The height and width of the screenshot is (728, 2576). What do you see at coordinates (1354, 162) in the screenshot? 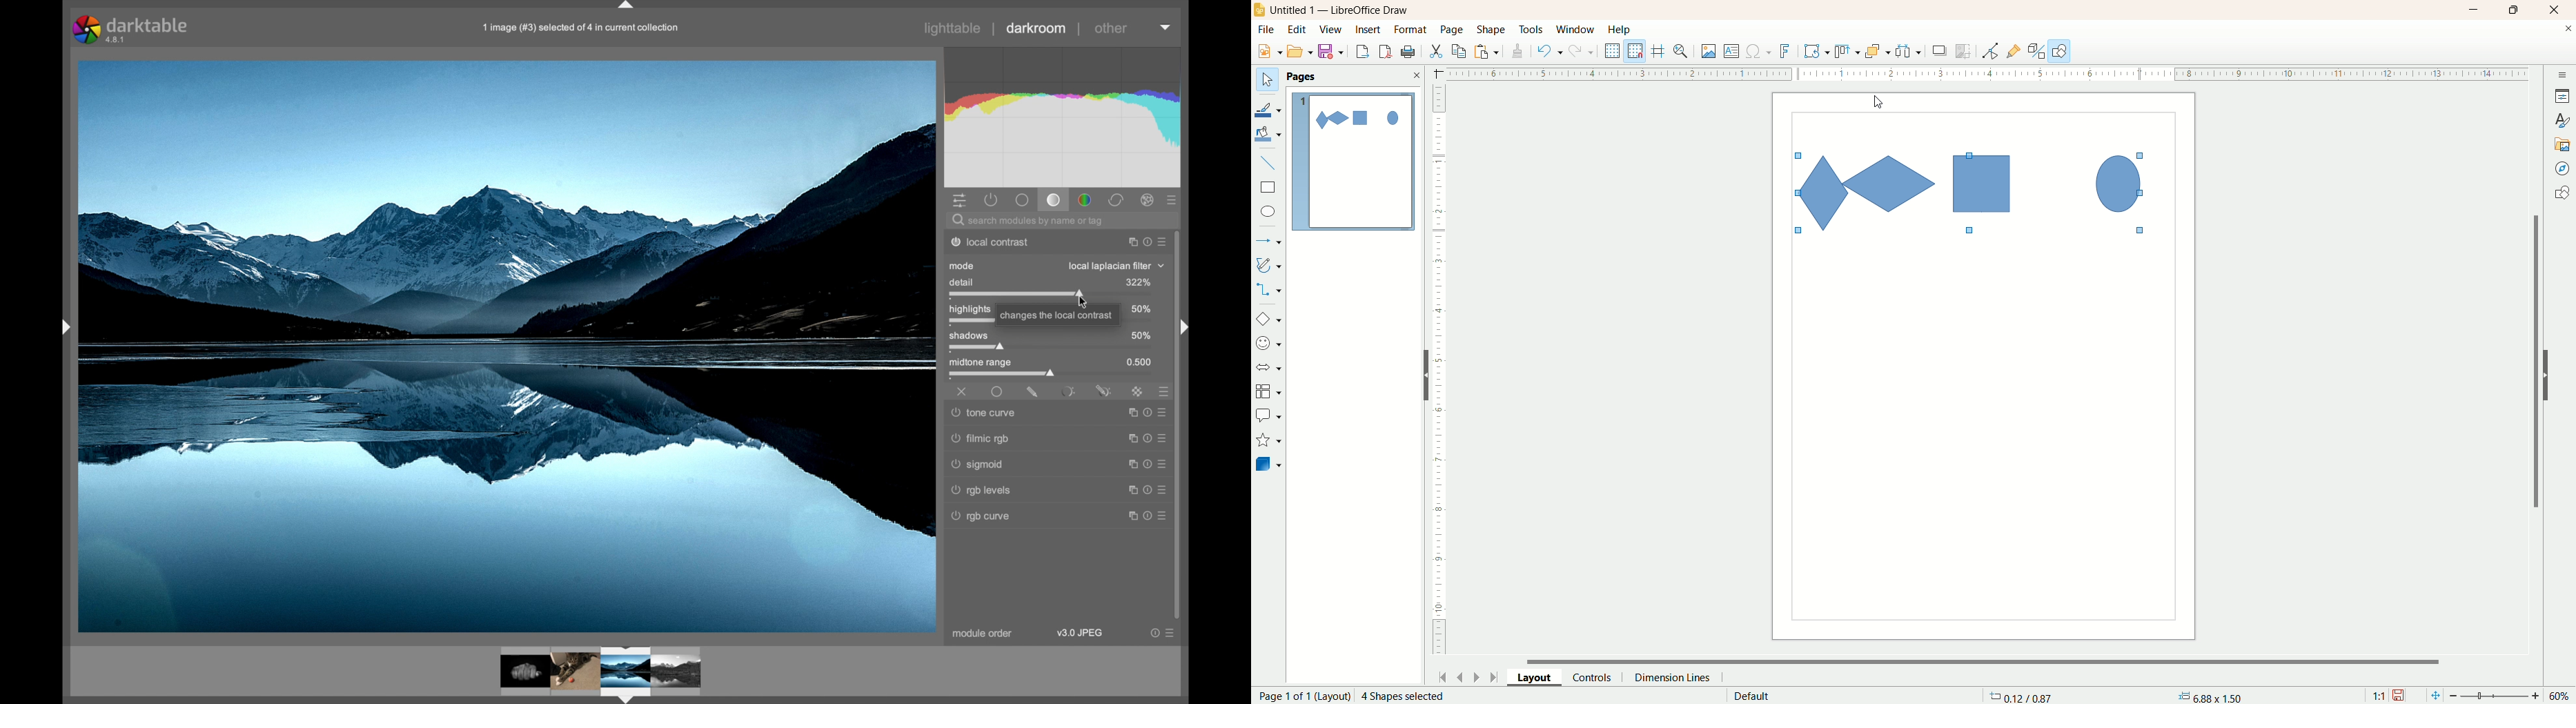
I see `page1` at bounding box center [1354, 162].